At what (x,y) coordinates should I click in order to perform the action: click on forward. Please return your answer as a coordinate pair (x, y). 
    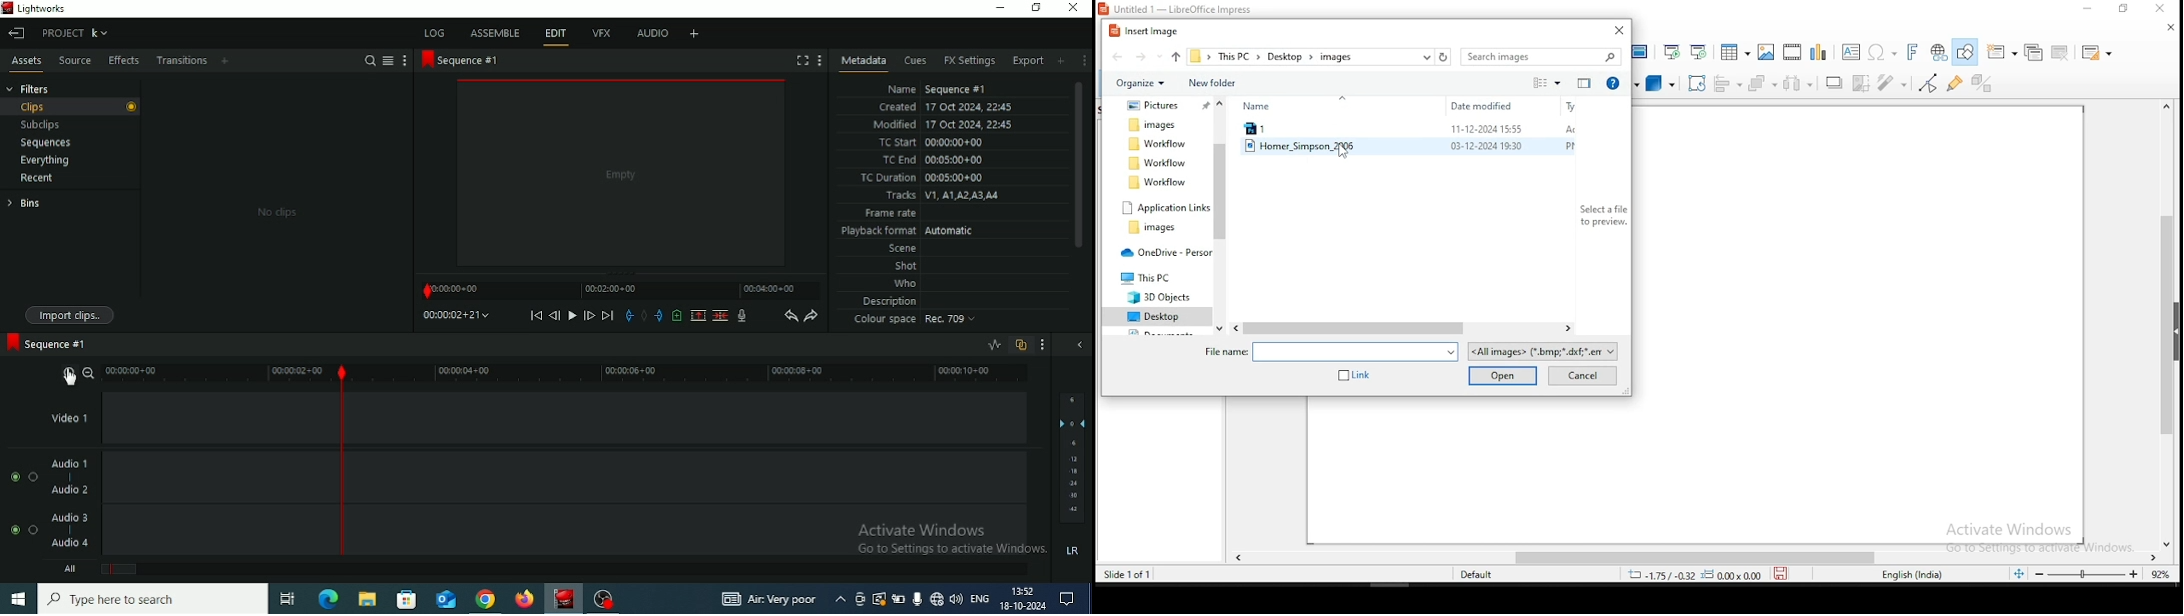
    Looking at the image, I should click on (1141, 58).